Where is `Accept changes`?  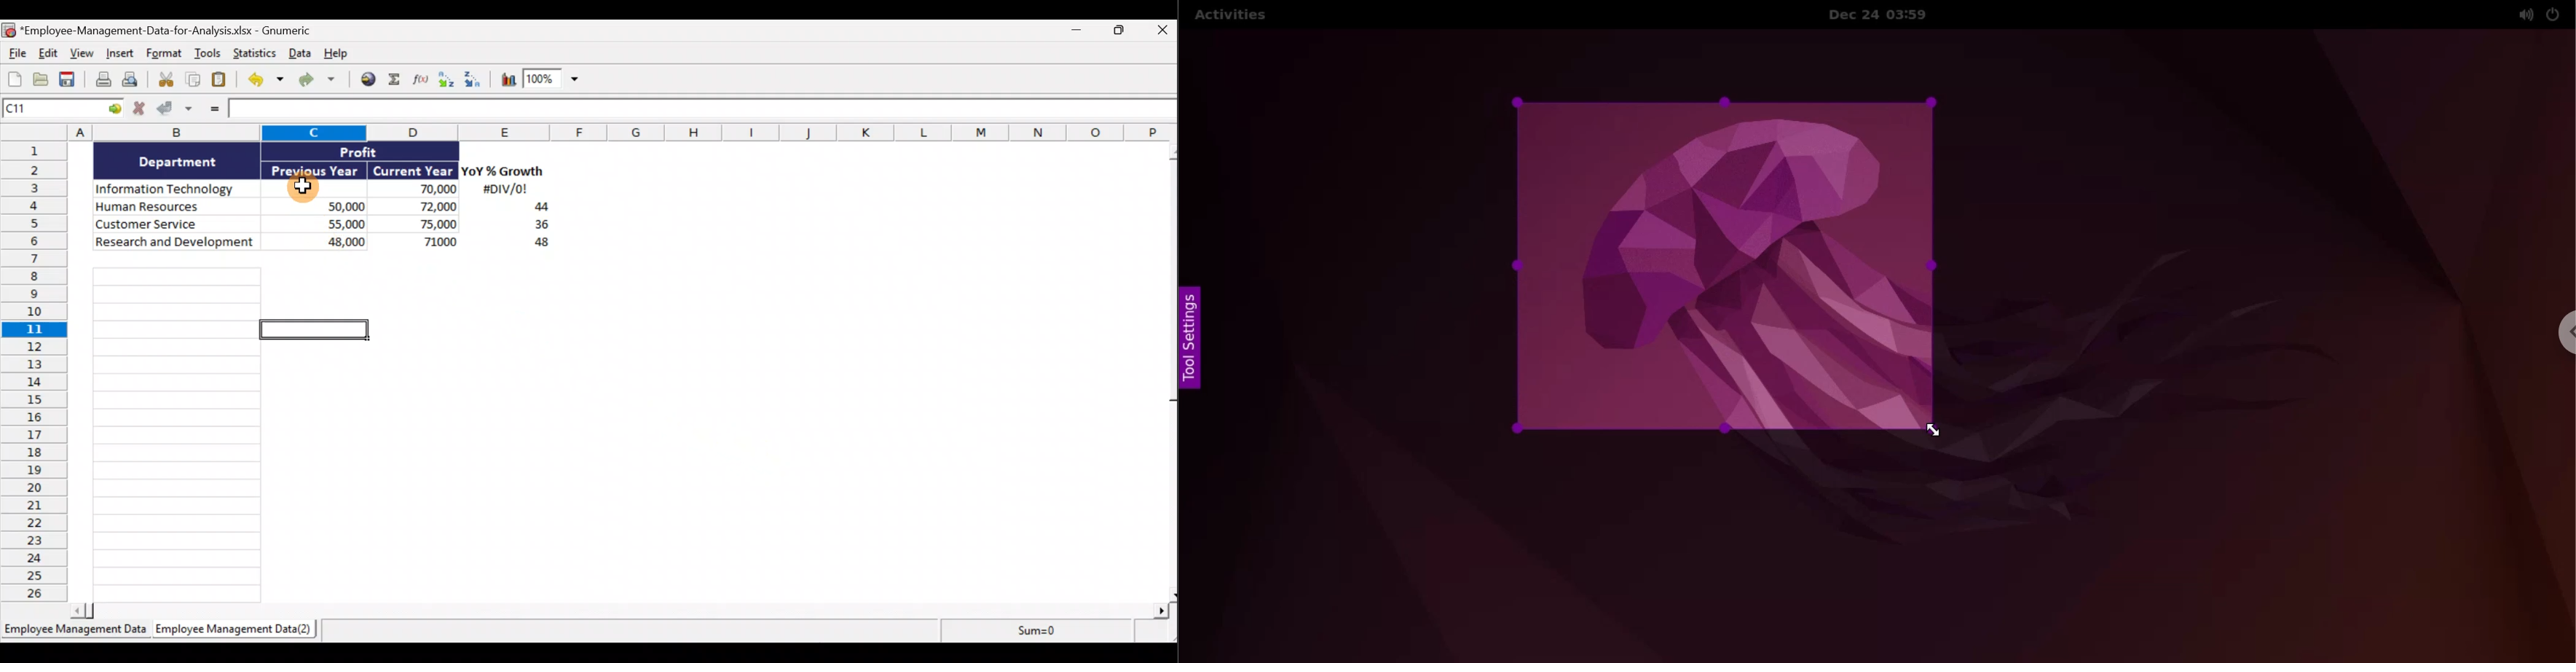
Accept changes is located at coordinates (176, 110).